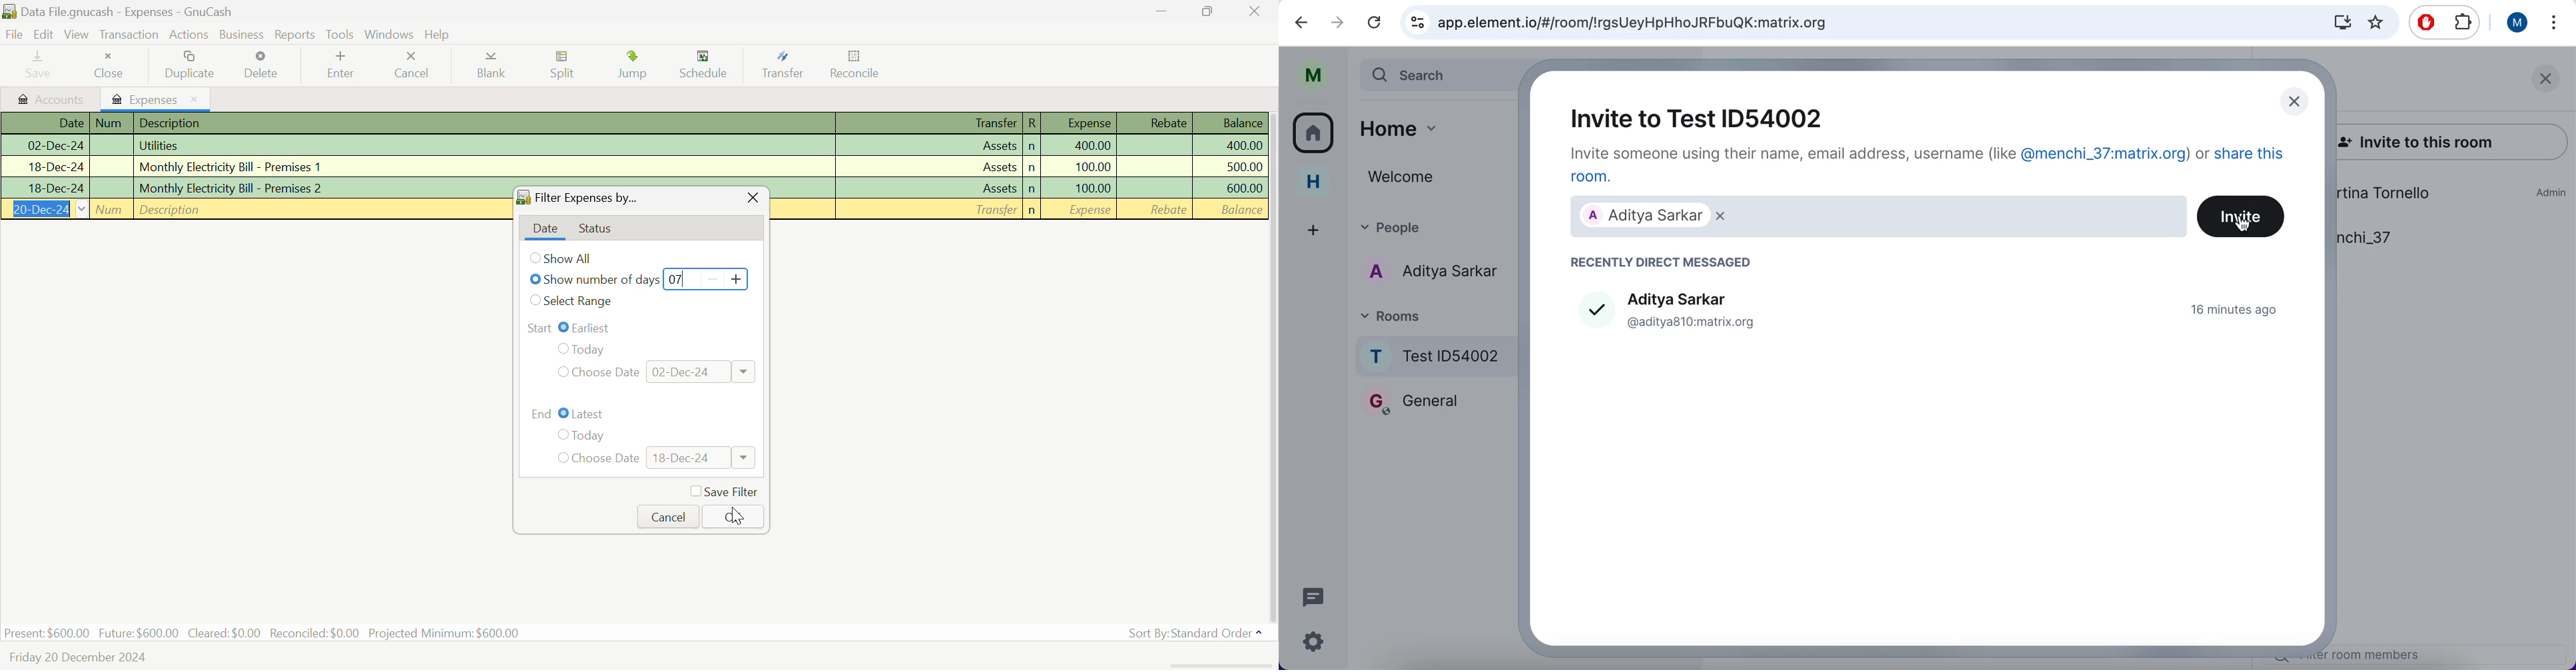 Image resolution: width=2576 pixels, height=672 pixels. What do you see at coordinates (707, 278) in the screenshot?
I see `07 Days Typed In` at bounding box center [707, 278].